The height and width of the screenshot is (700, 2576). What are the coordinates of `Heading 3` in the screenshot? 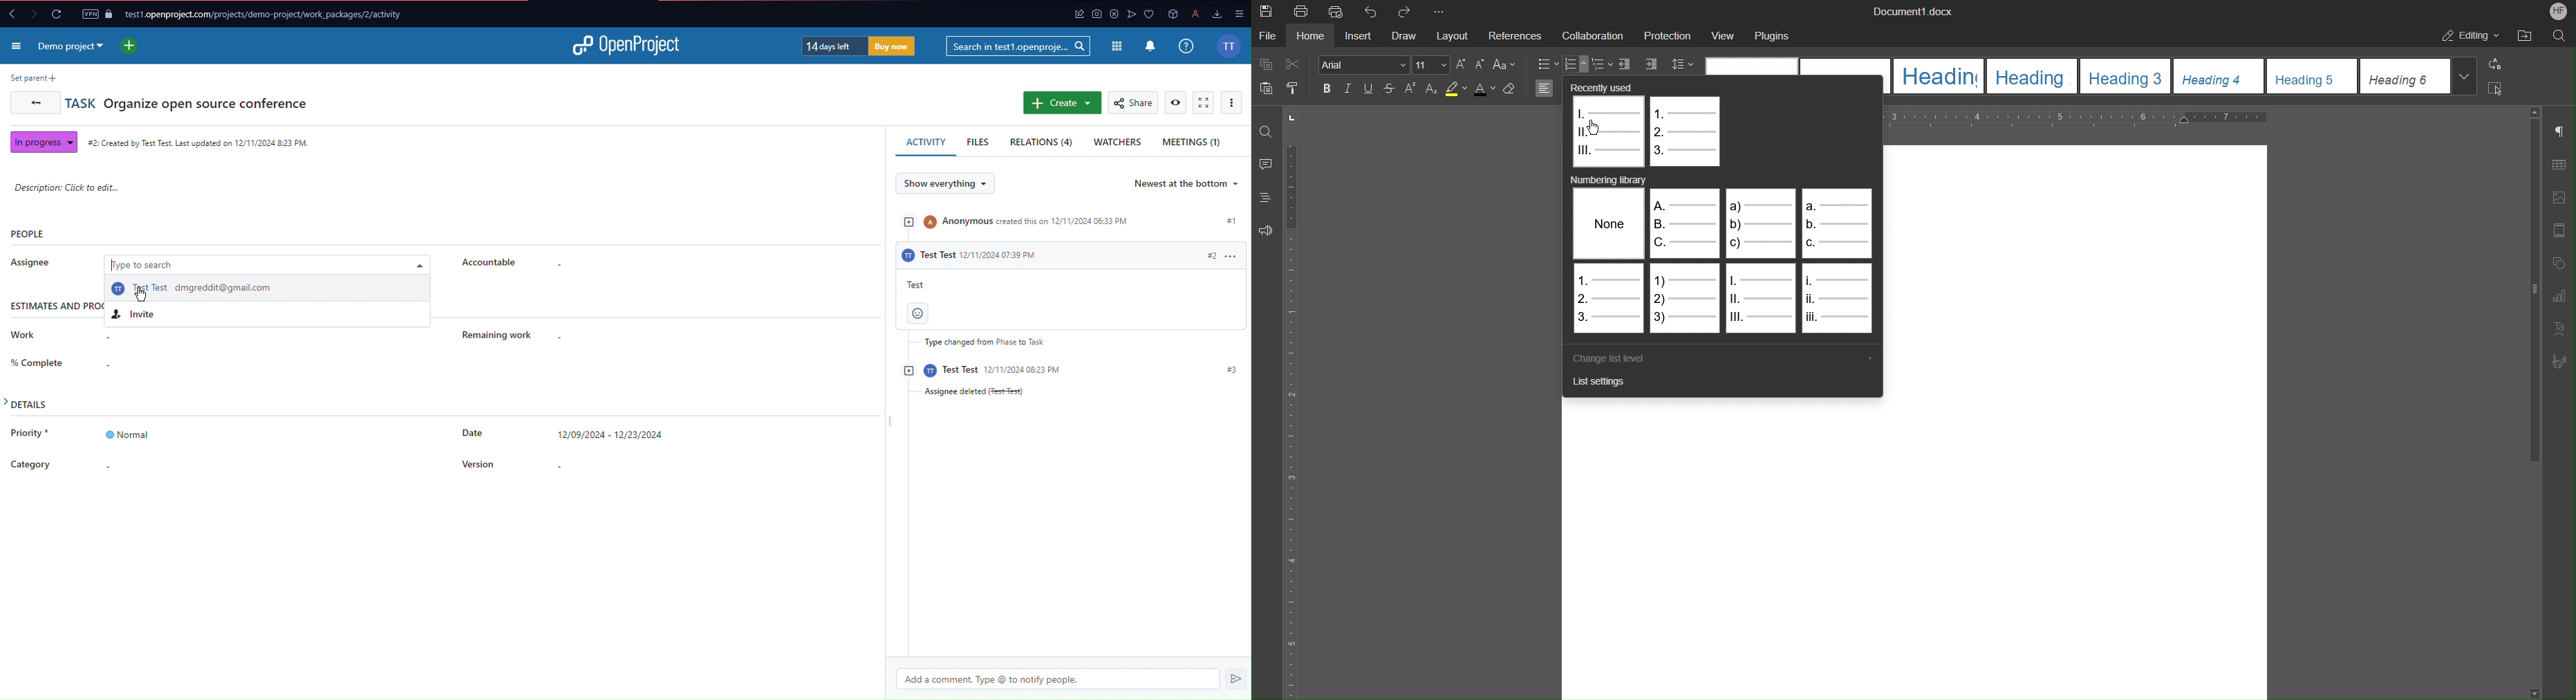 It's located at (2125, 75).